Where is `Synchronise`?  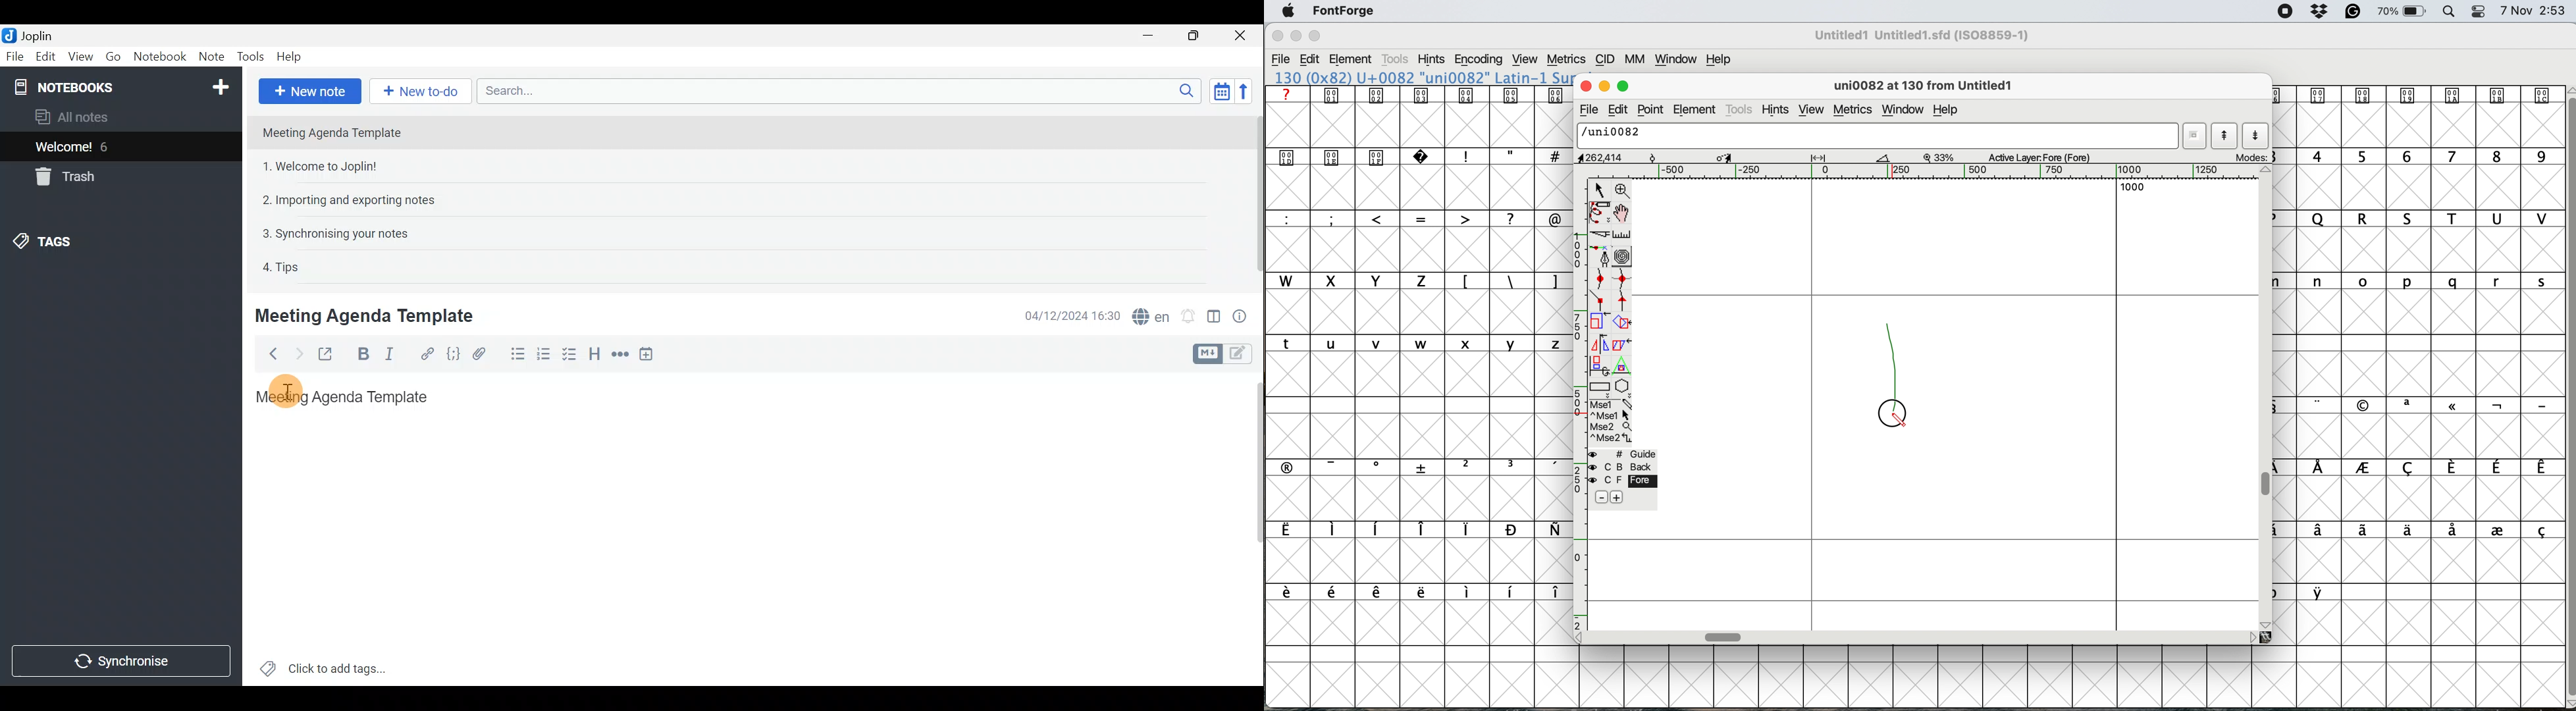 Synchronise is located at coordinates (122, 660).